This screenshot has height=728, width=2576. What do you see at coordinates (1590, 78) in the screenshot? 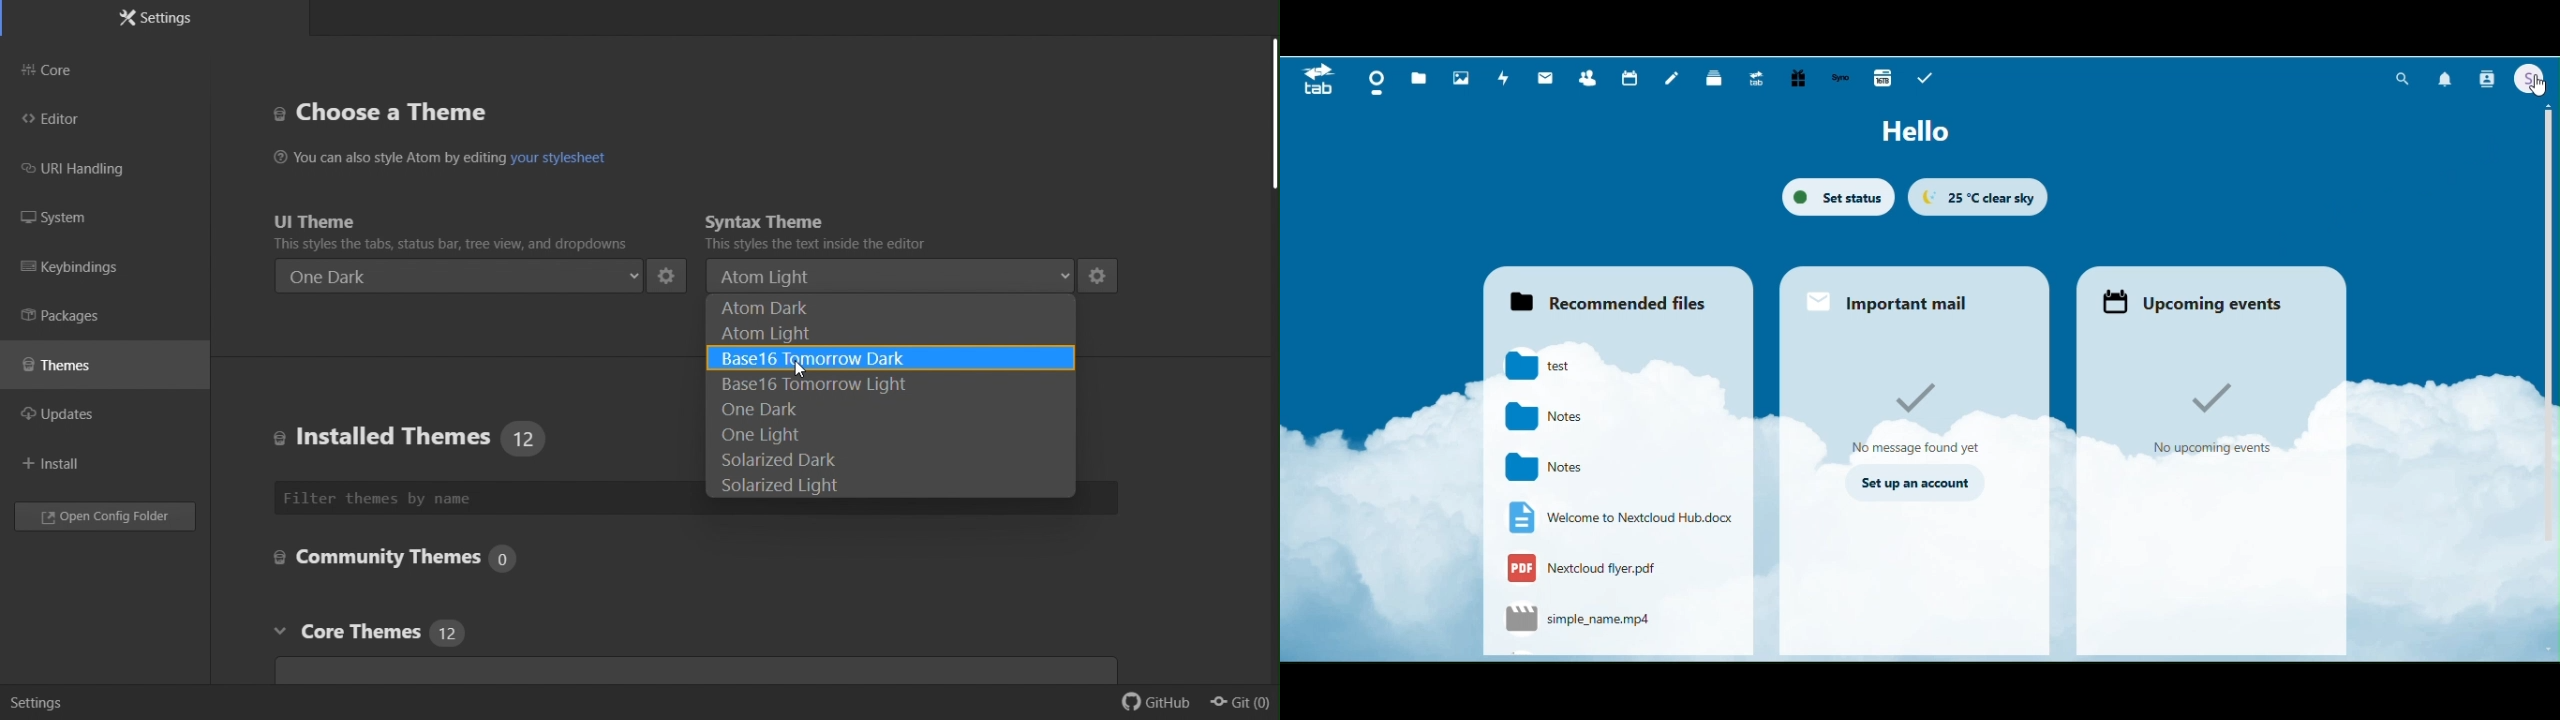
I see `Contacts` at bounding box center [1590, 78].